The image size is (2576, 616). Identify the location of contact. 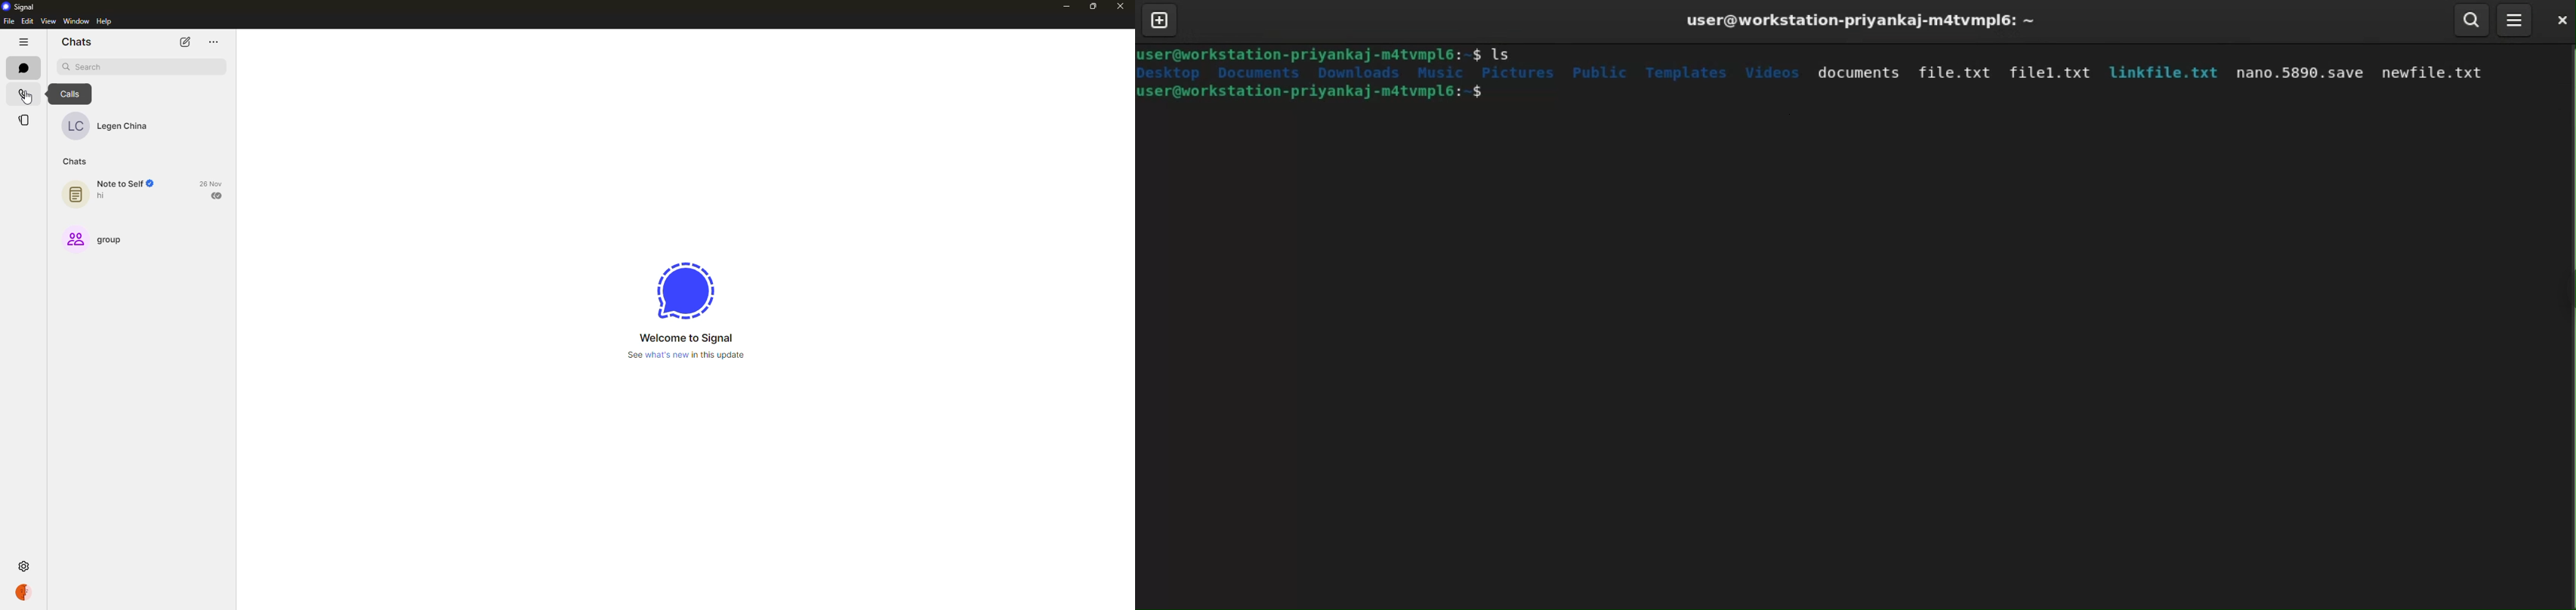
(109, 125).